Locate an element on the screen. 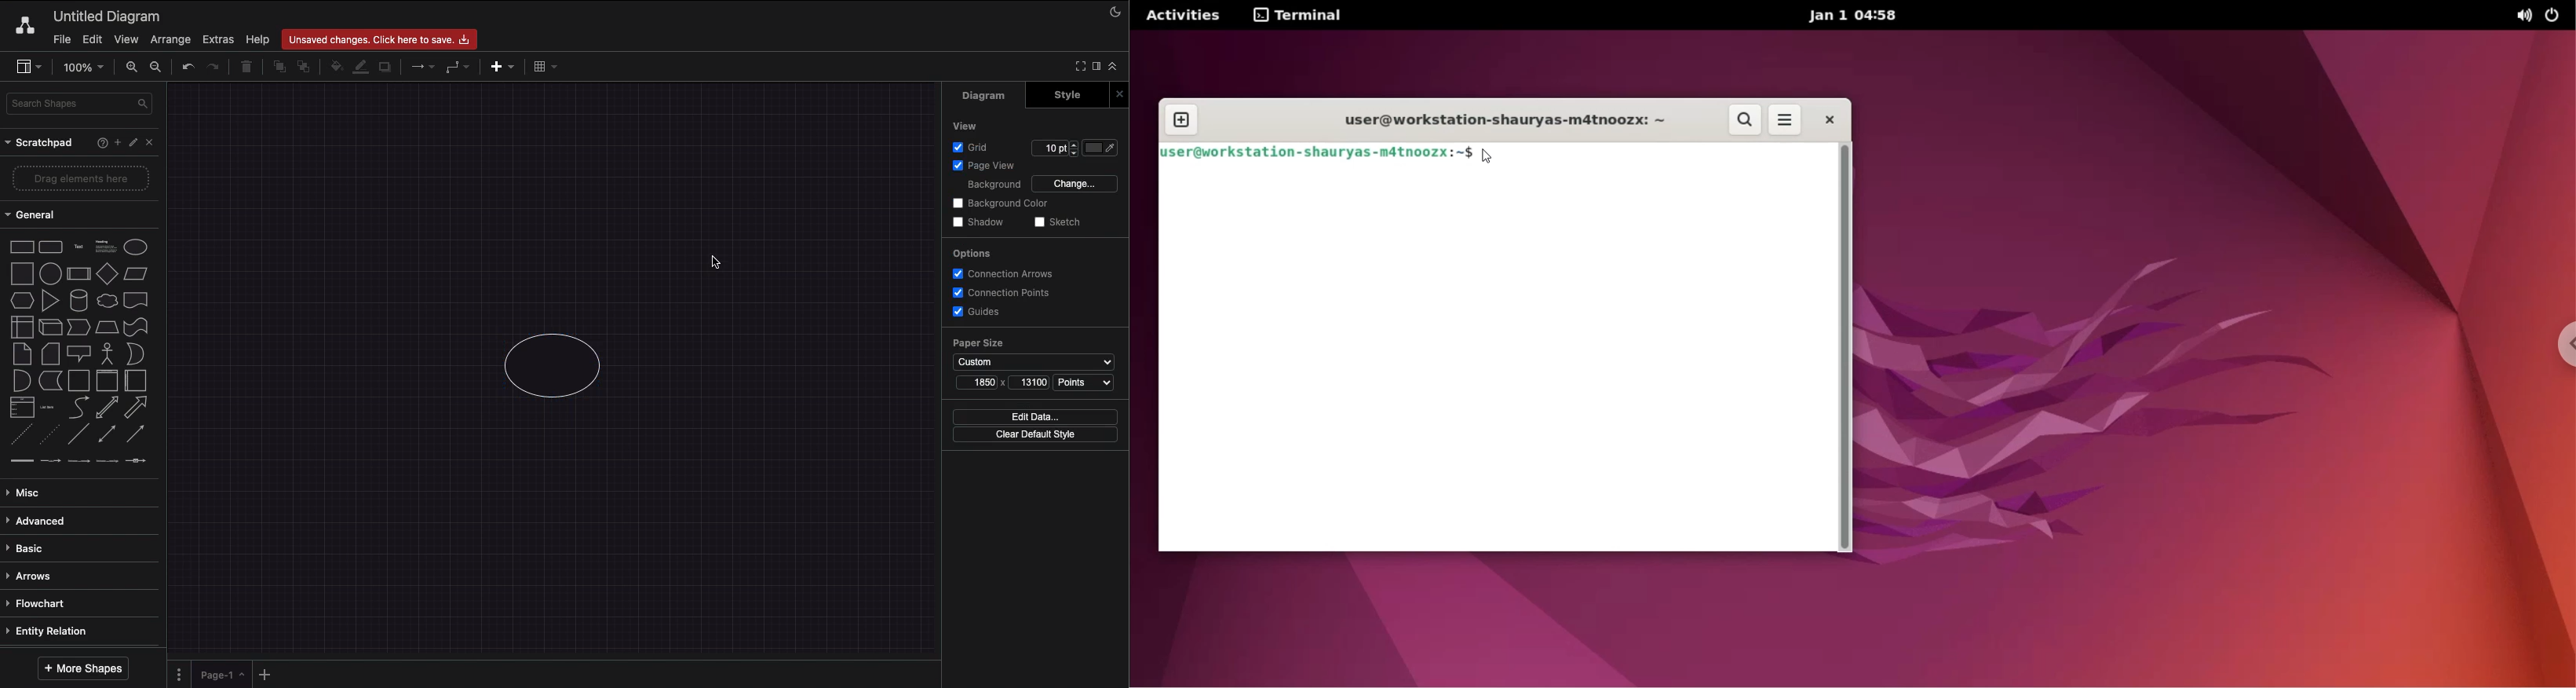 This screenshot has height=700, width=2576. connector 4 is located at coordinates (108, 459).